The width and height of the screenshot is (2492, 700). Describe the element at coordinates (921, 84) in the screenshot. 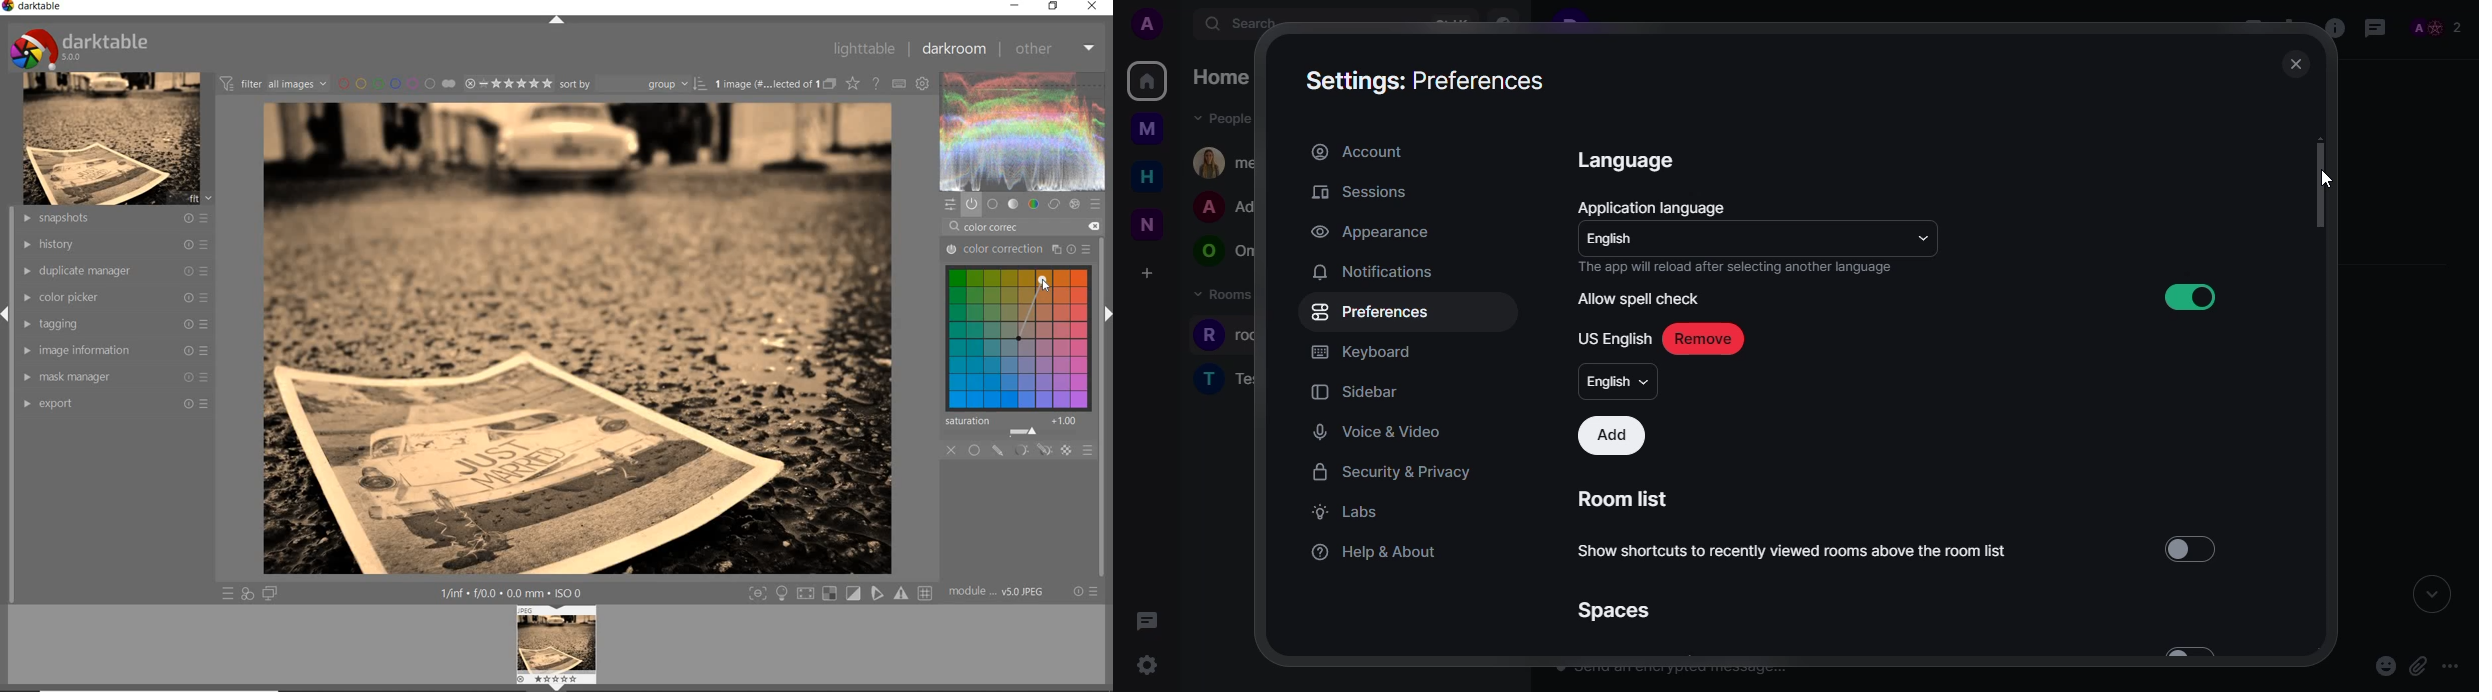

I see `show global preference` at that location.